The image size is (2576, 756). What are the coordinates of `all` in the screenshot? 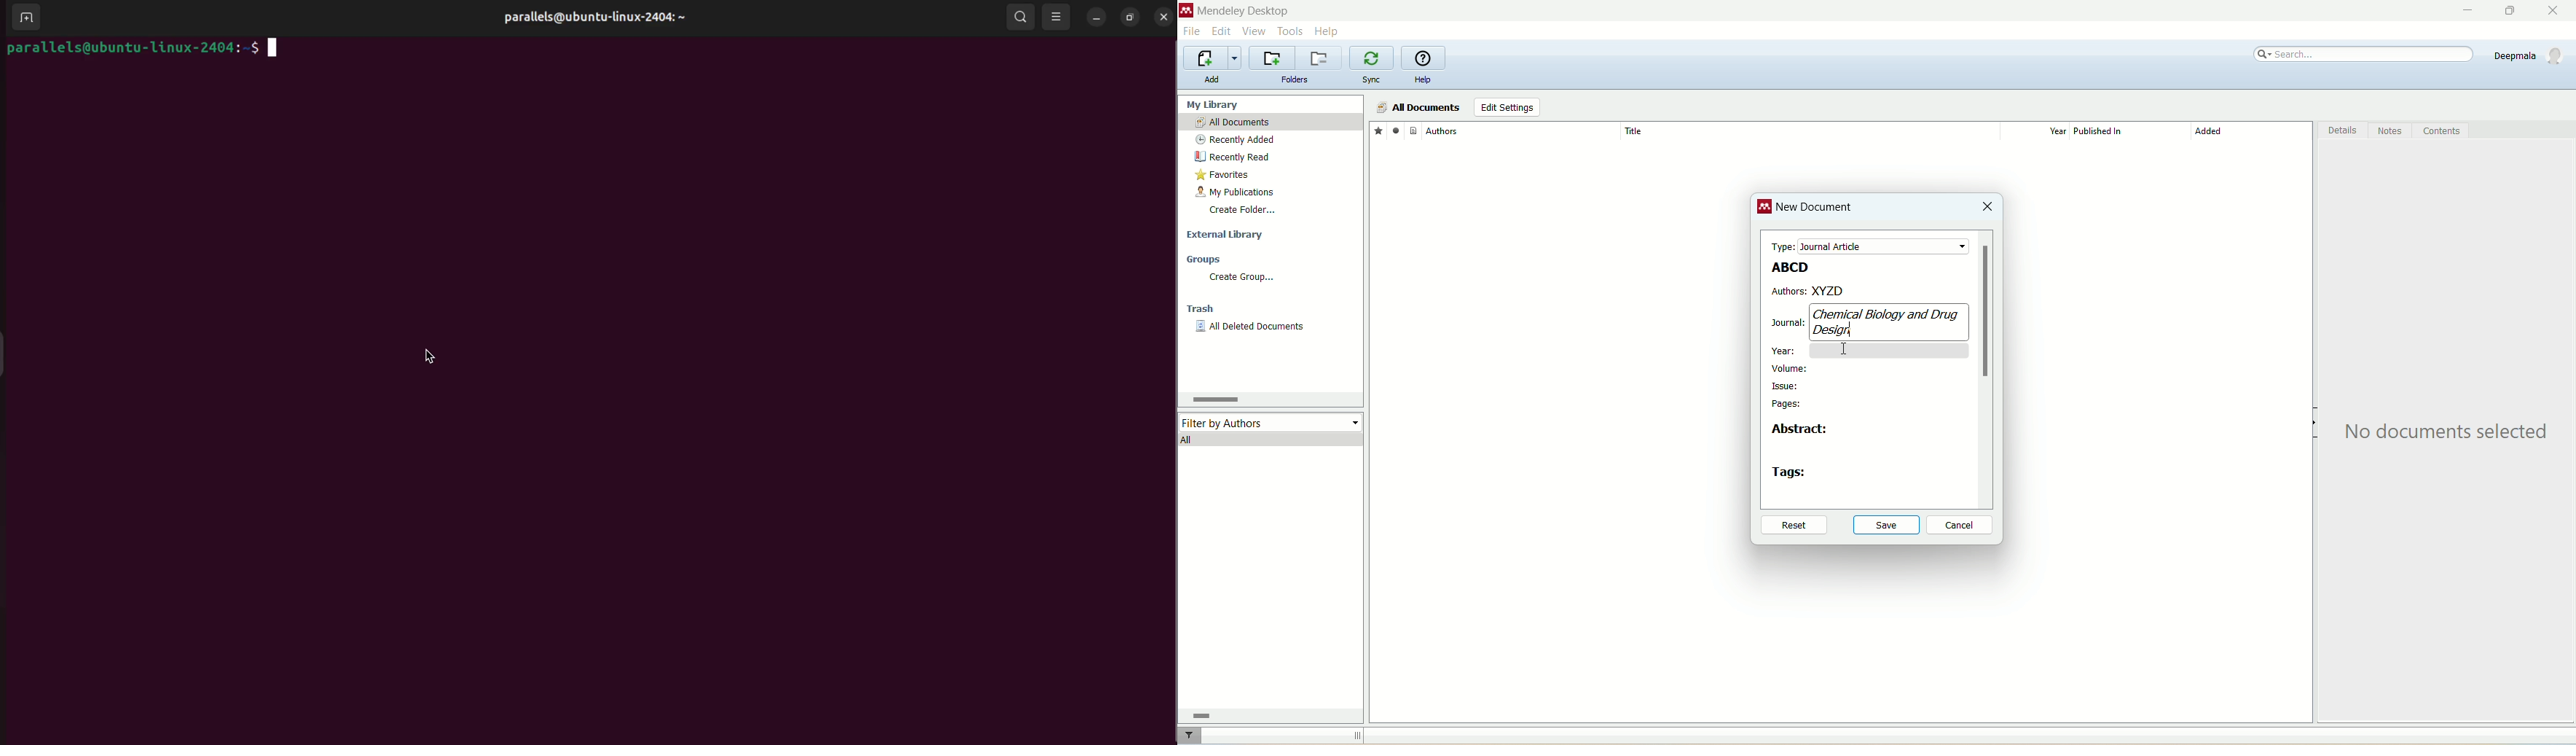 It's located at (1272, 439).